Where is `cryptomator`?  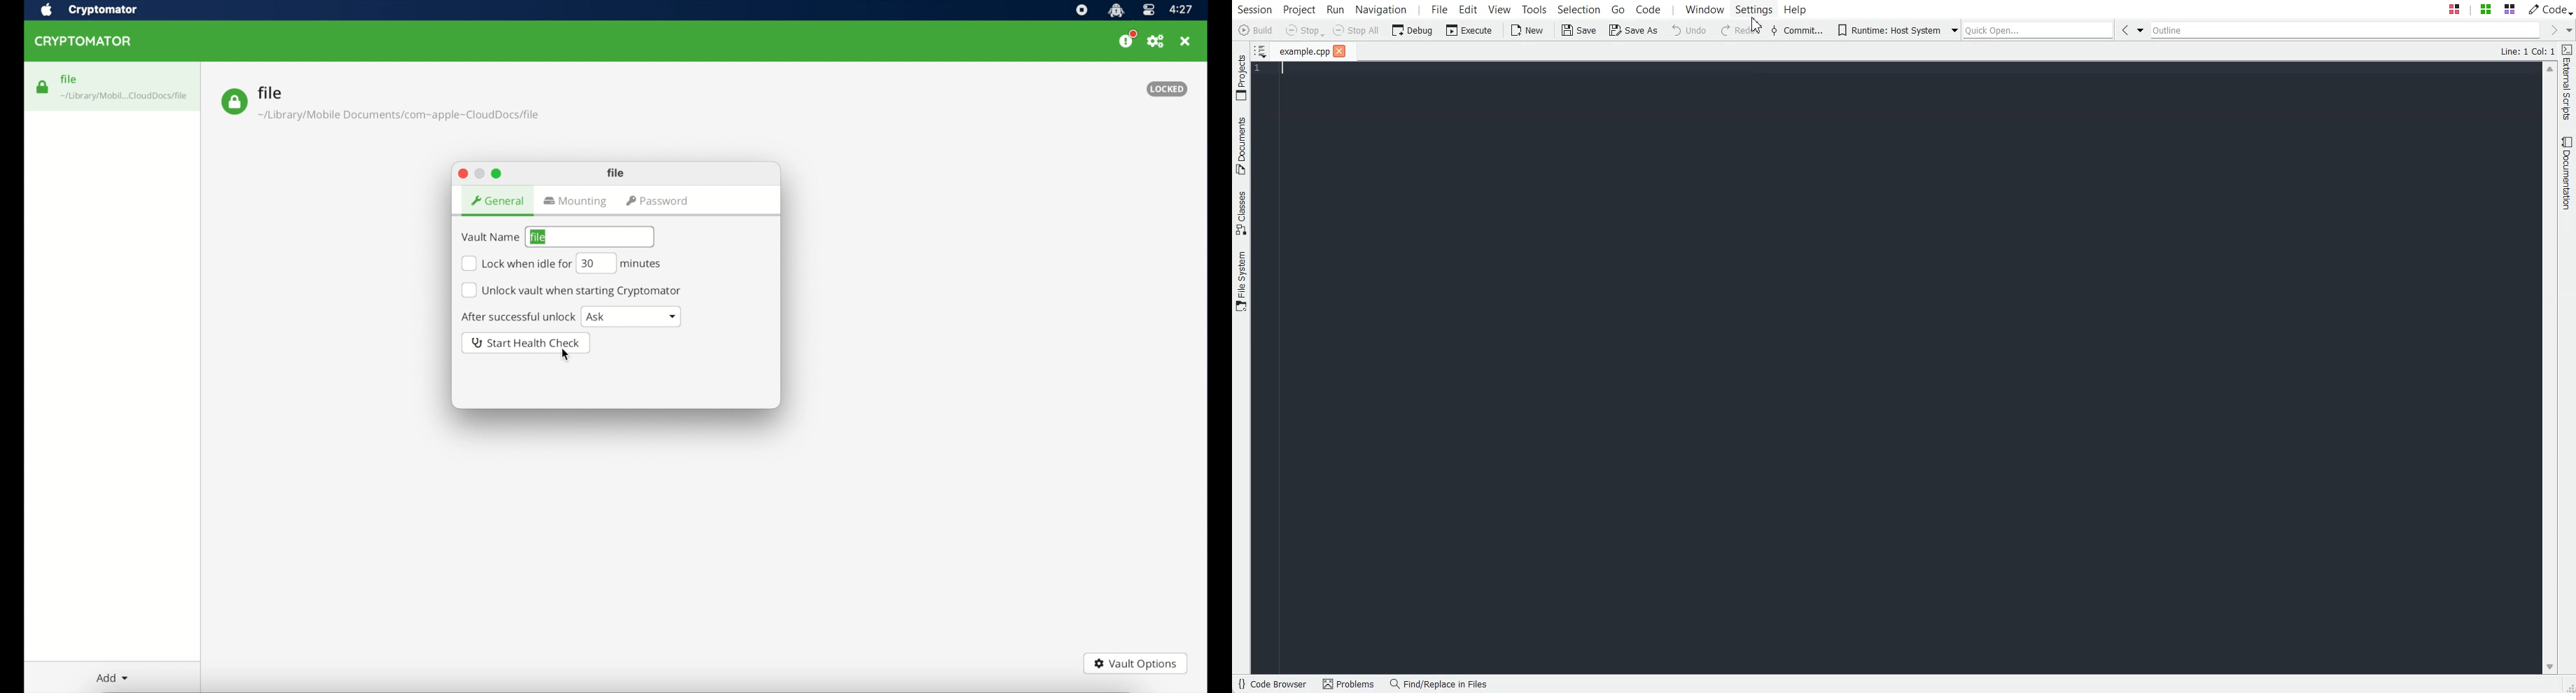
cryptomator is located at coordinates (85, 42).